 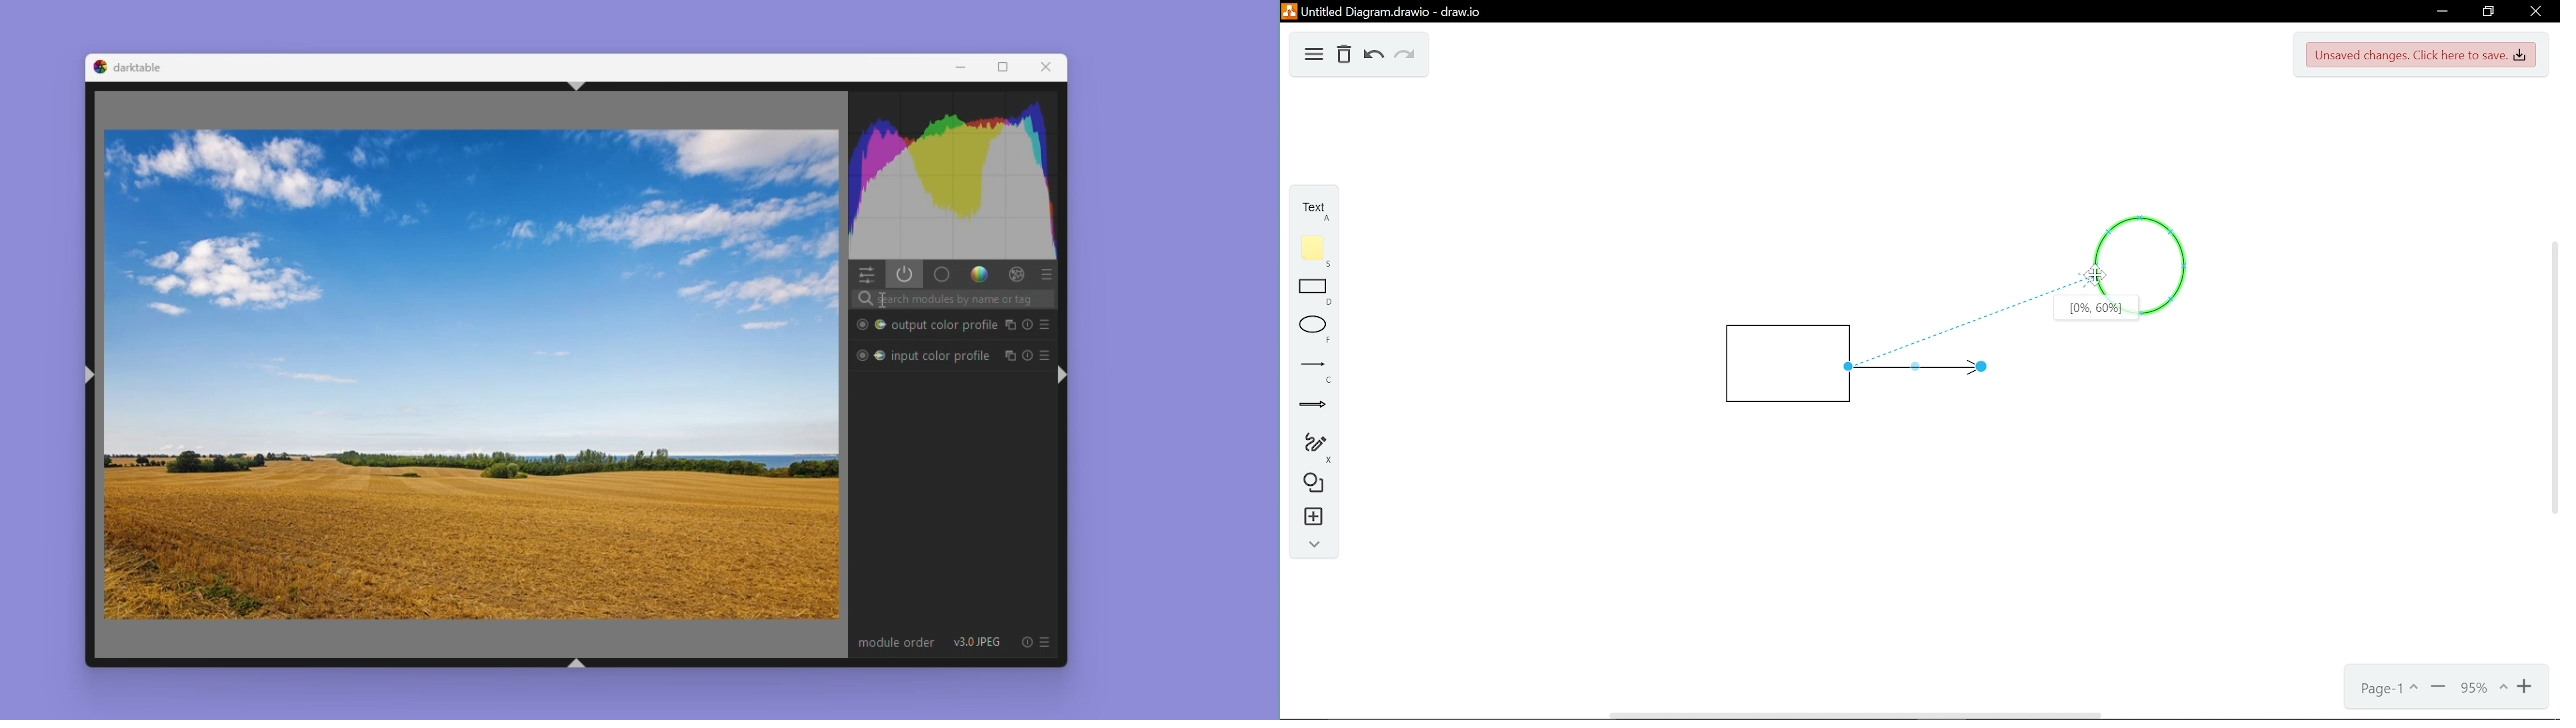 What do you see at coordinates (954, 299) in the screenshot?
I see `Search bar` at bounding box center [954, 299].